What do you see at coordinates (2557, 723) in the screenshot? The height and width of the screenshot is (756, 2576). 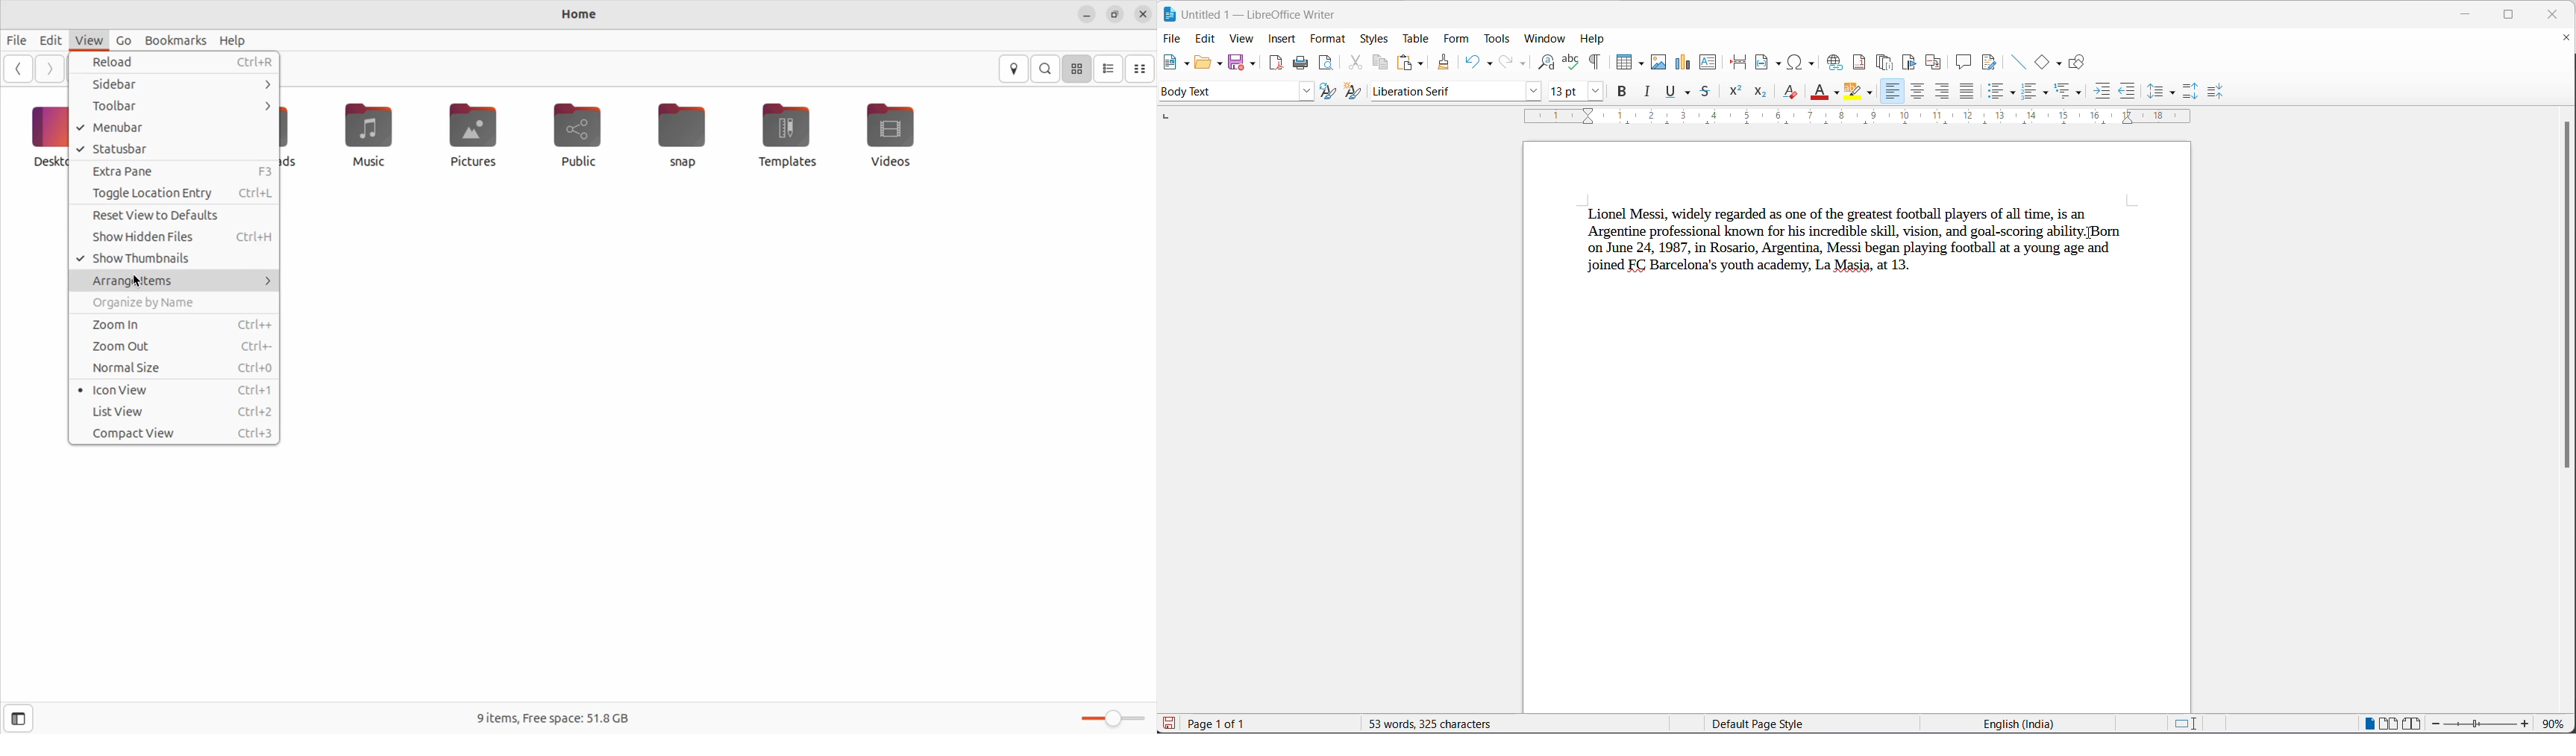 I see `zoom percentage` at bounding box center [2557, 723].